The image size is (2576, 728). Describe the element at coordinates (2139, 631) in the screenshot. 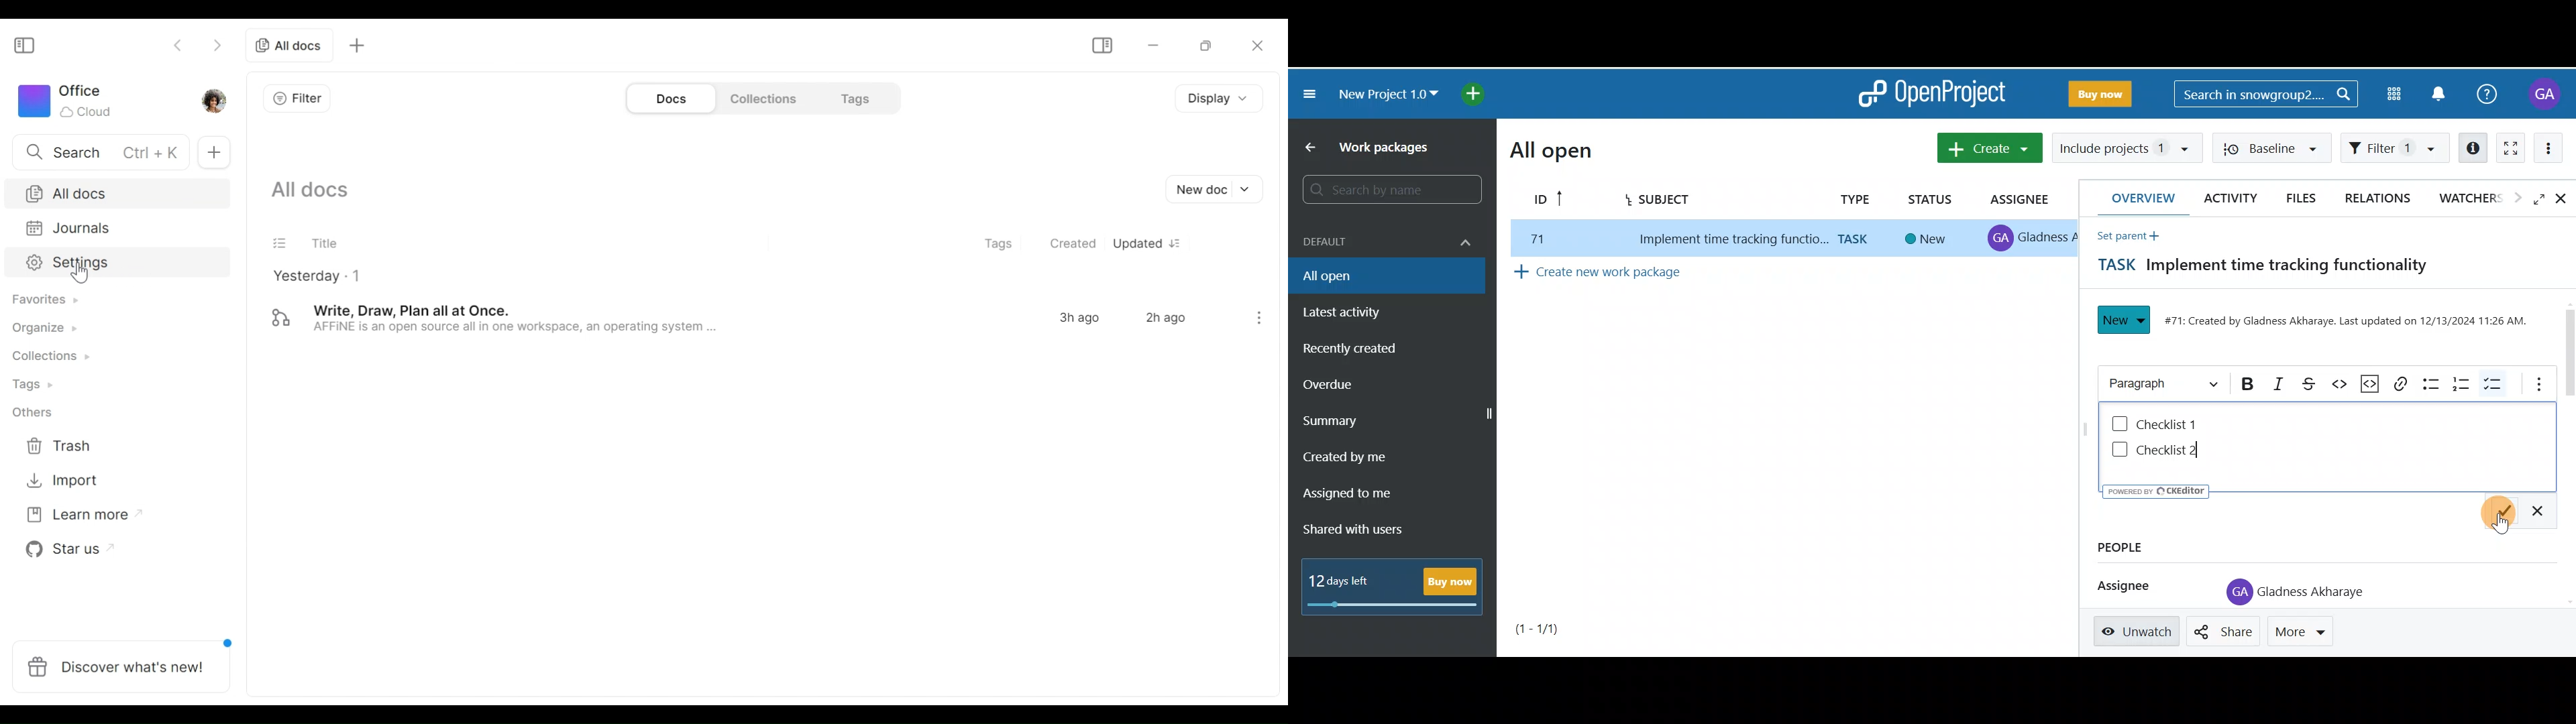

I see `Unwatch` at that location.